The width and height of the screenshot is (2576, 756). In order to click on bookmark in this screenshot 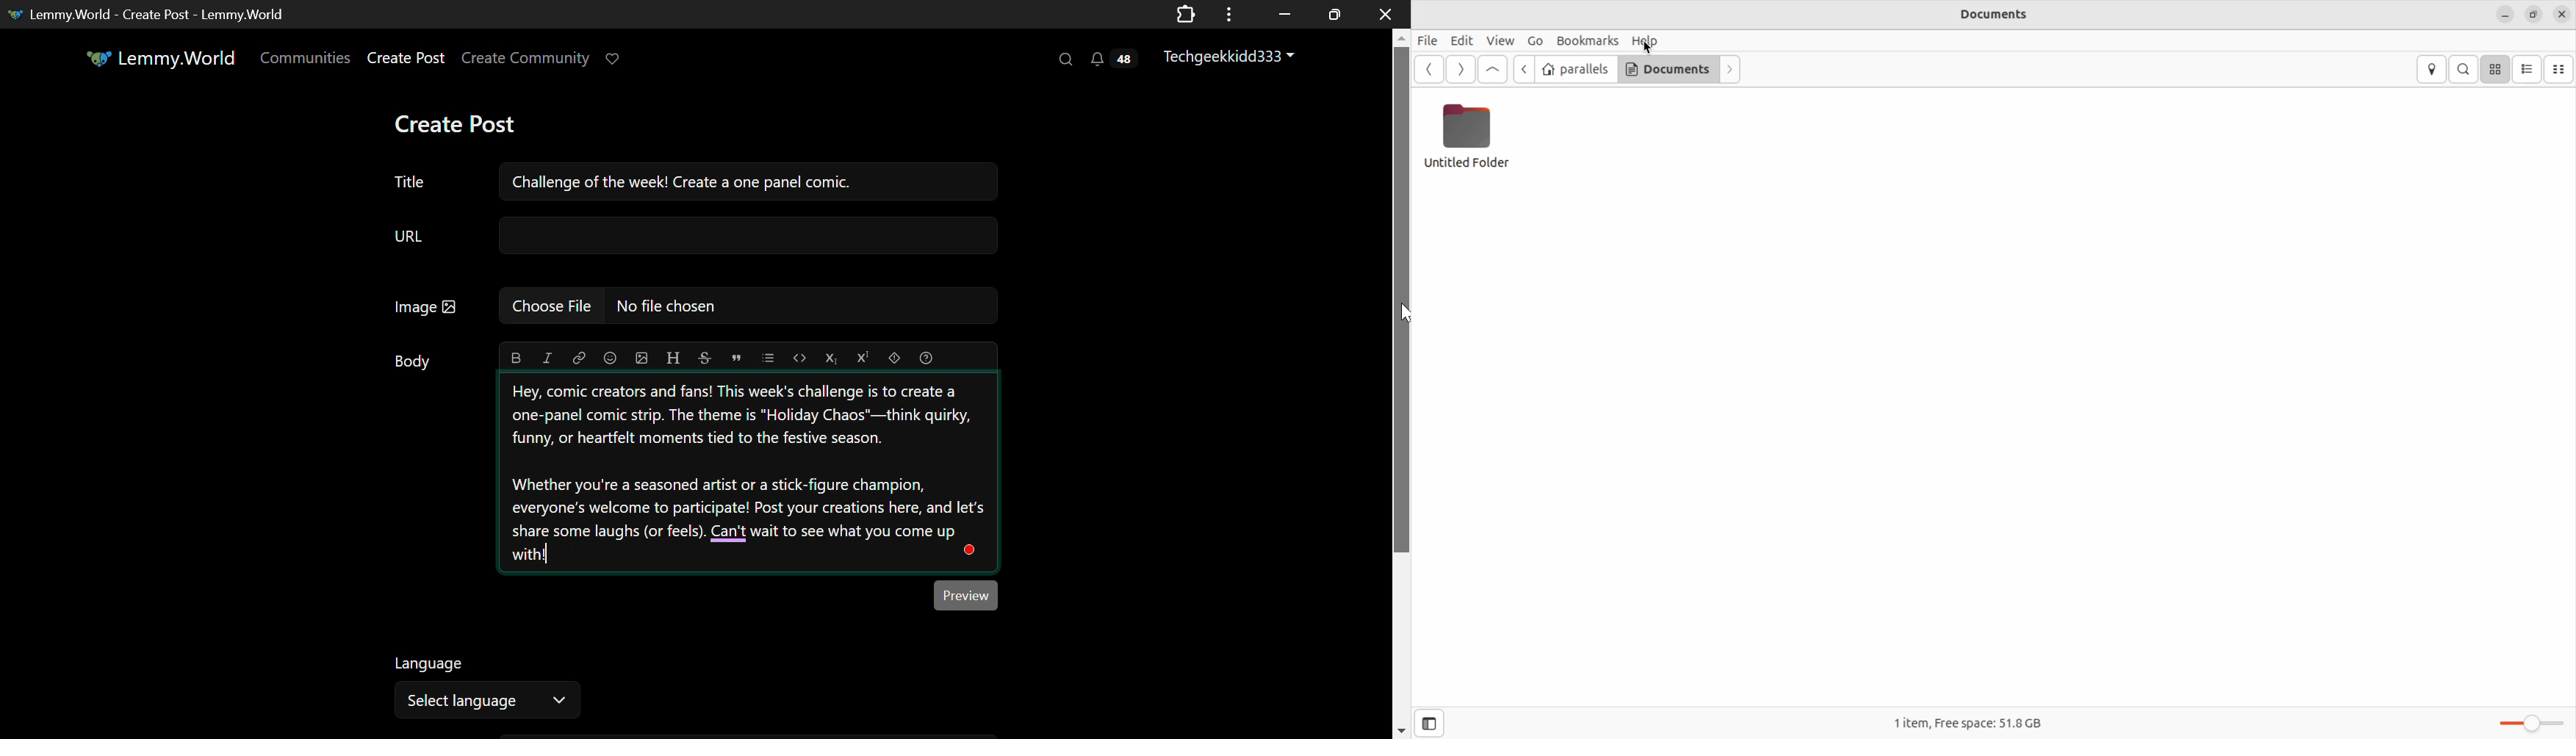, I will do `click(1587, 40)`.